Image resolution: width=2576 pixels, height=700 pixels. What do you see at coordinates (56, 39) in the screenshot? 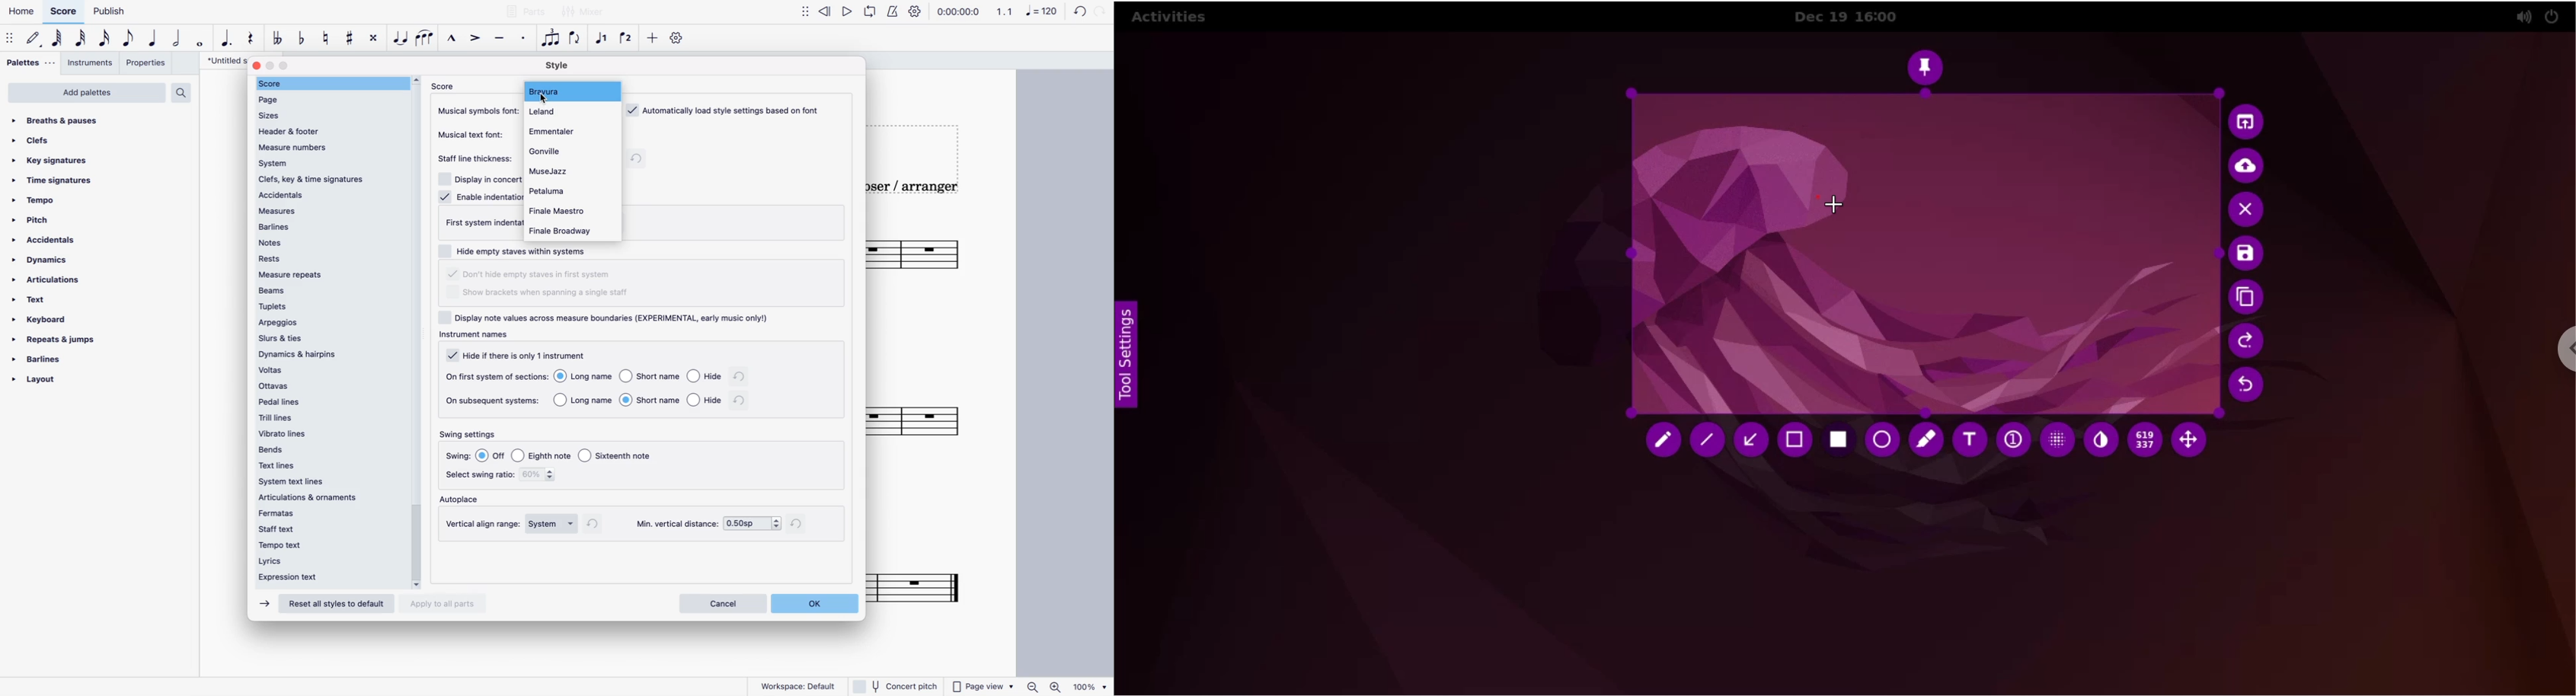
I see `note` at bounding box center [56, 39].